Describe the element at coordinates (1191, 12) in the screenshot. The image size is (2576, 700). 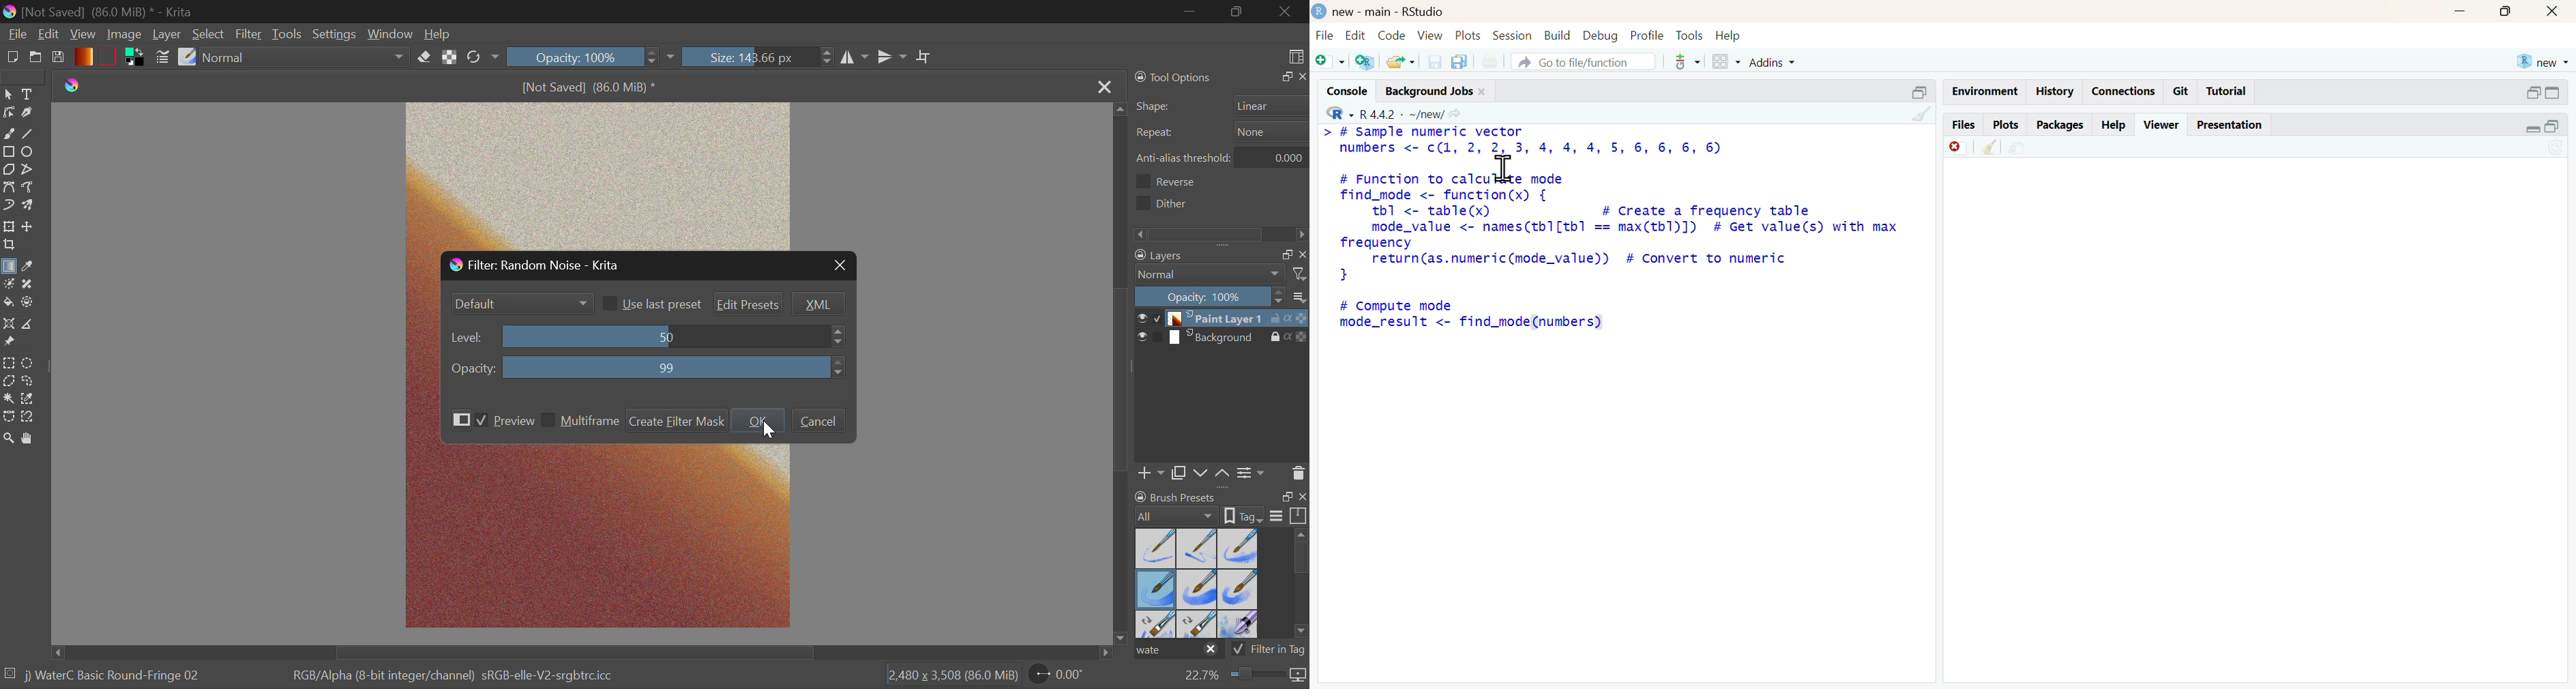
I see `Restore Down` at that location.